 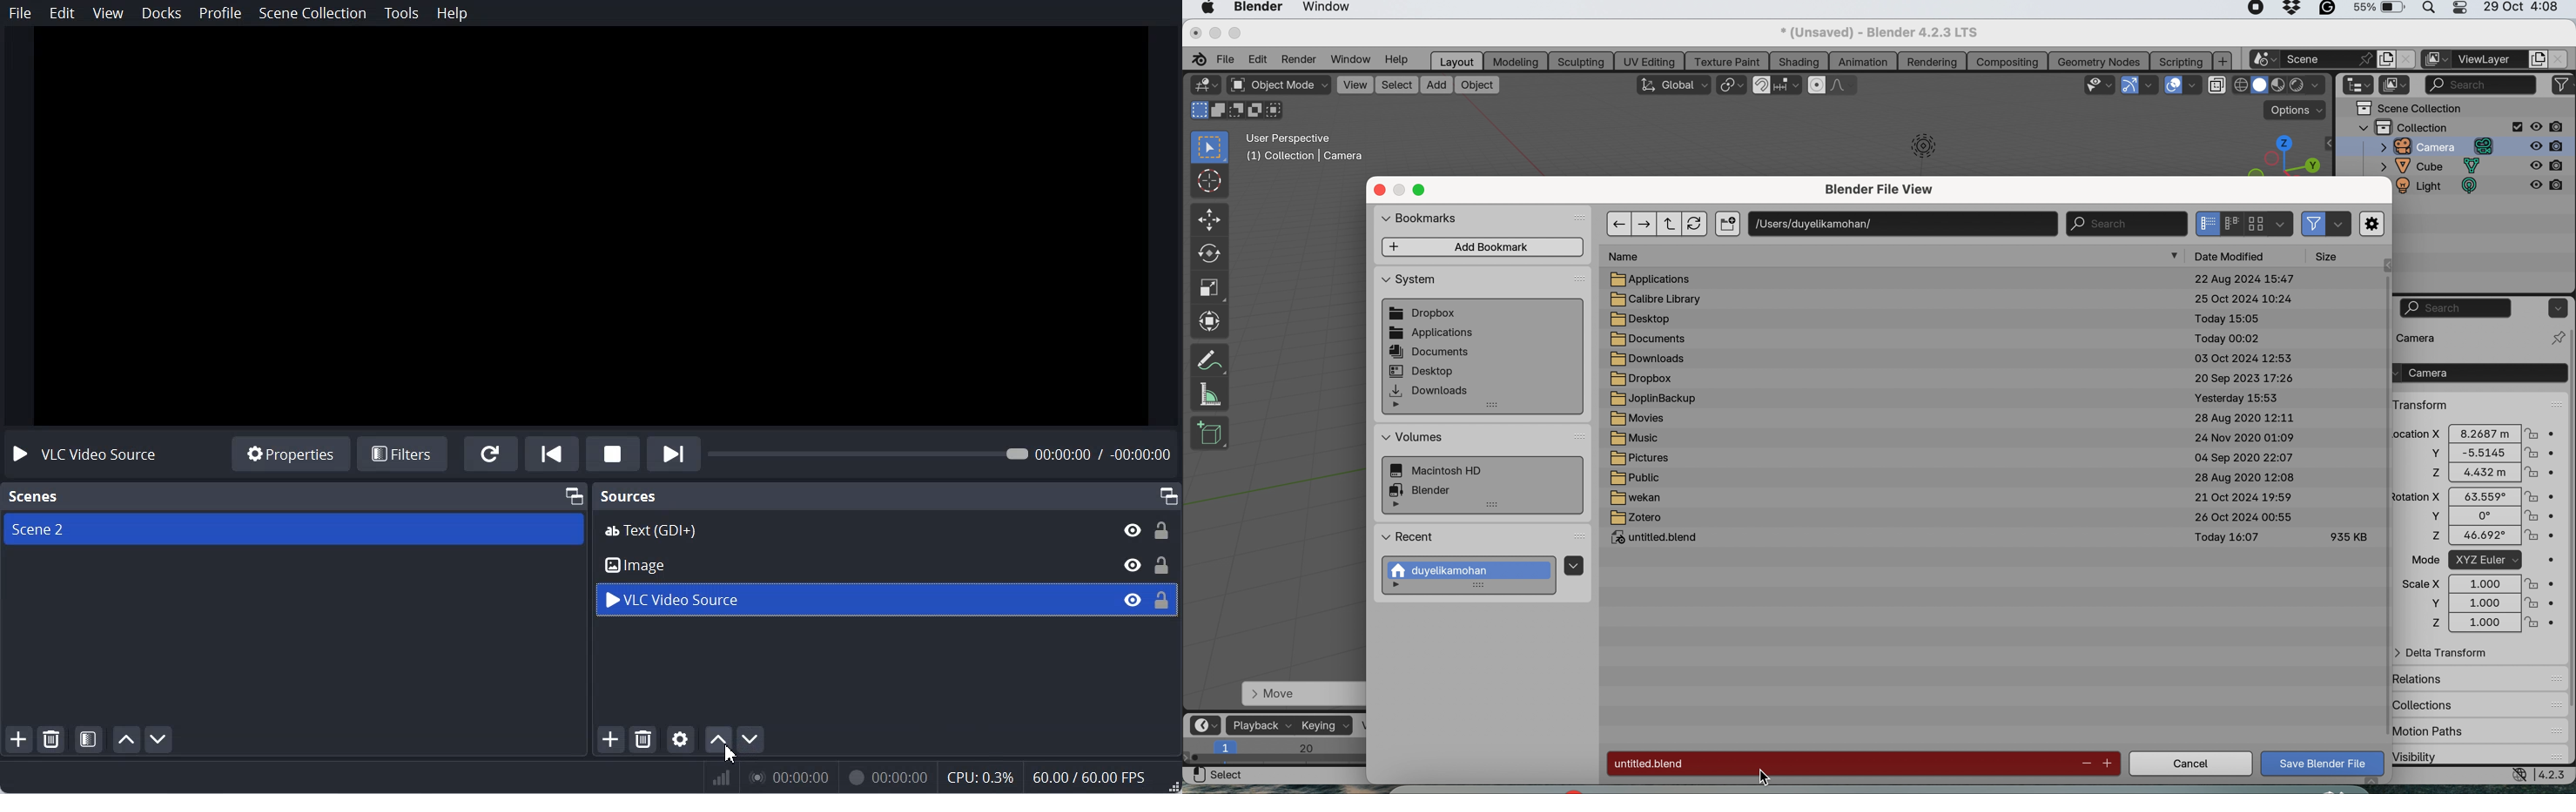 I want to click on Stop media, so click(x=613, y=453).